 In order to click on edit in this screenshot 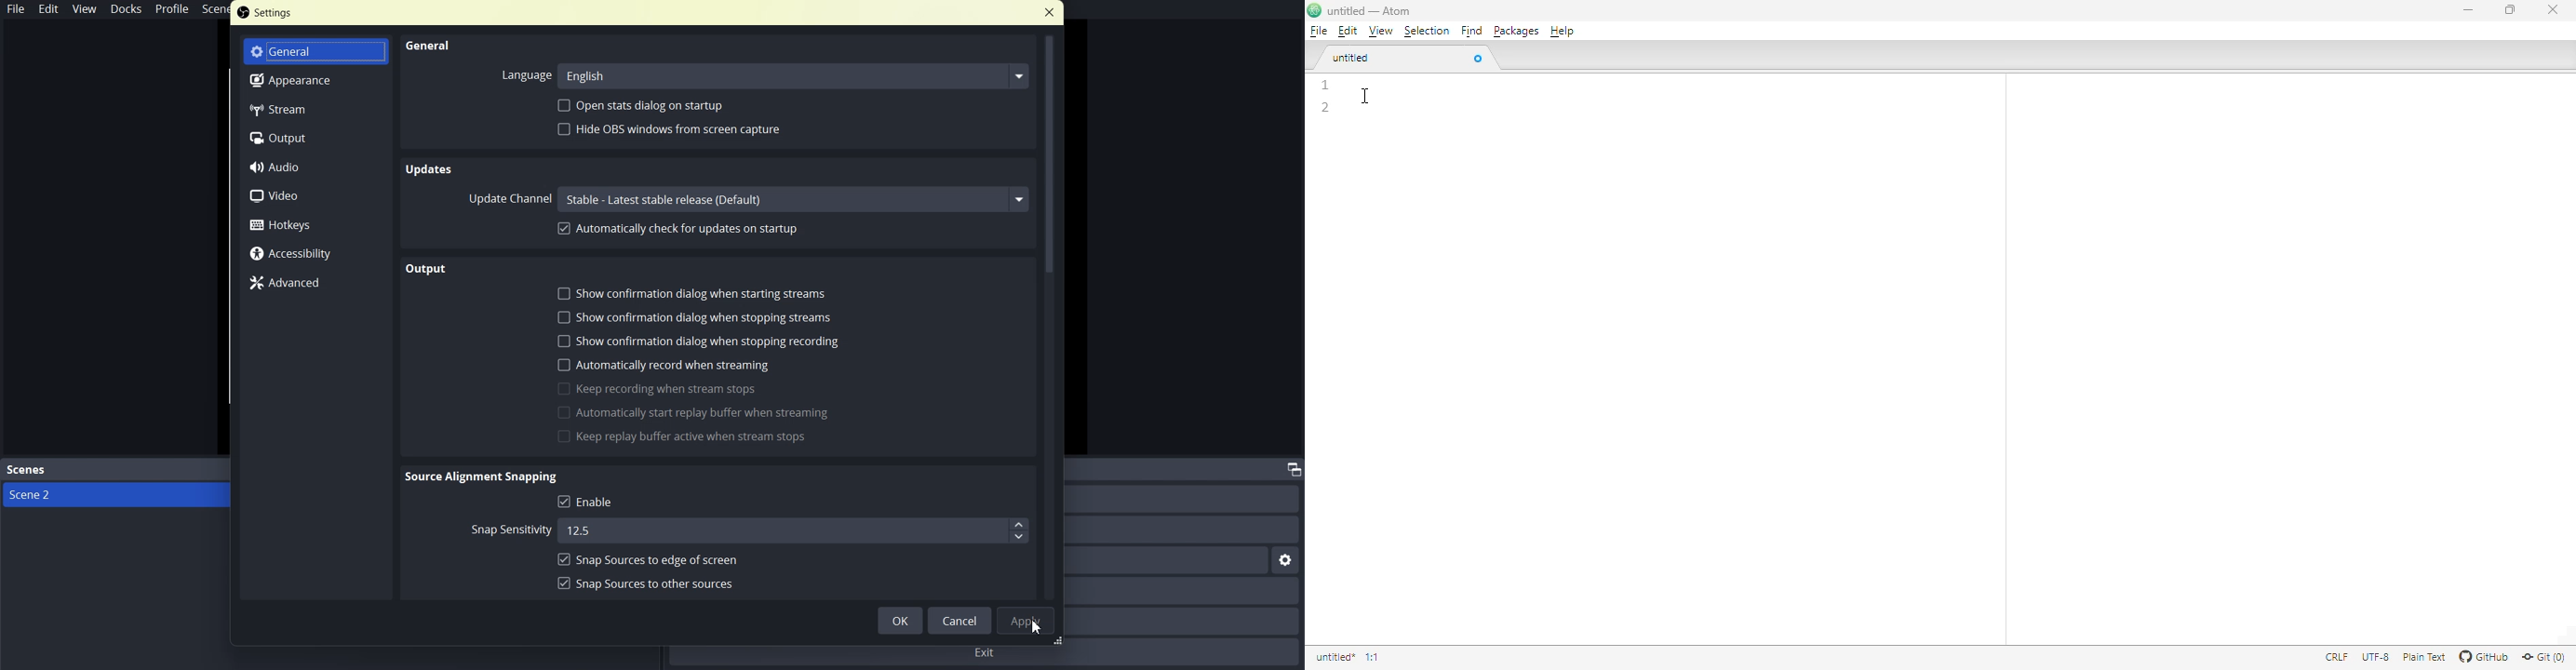, I will do `click(1348, 31)`.